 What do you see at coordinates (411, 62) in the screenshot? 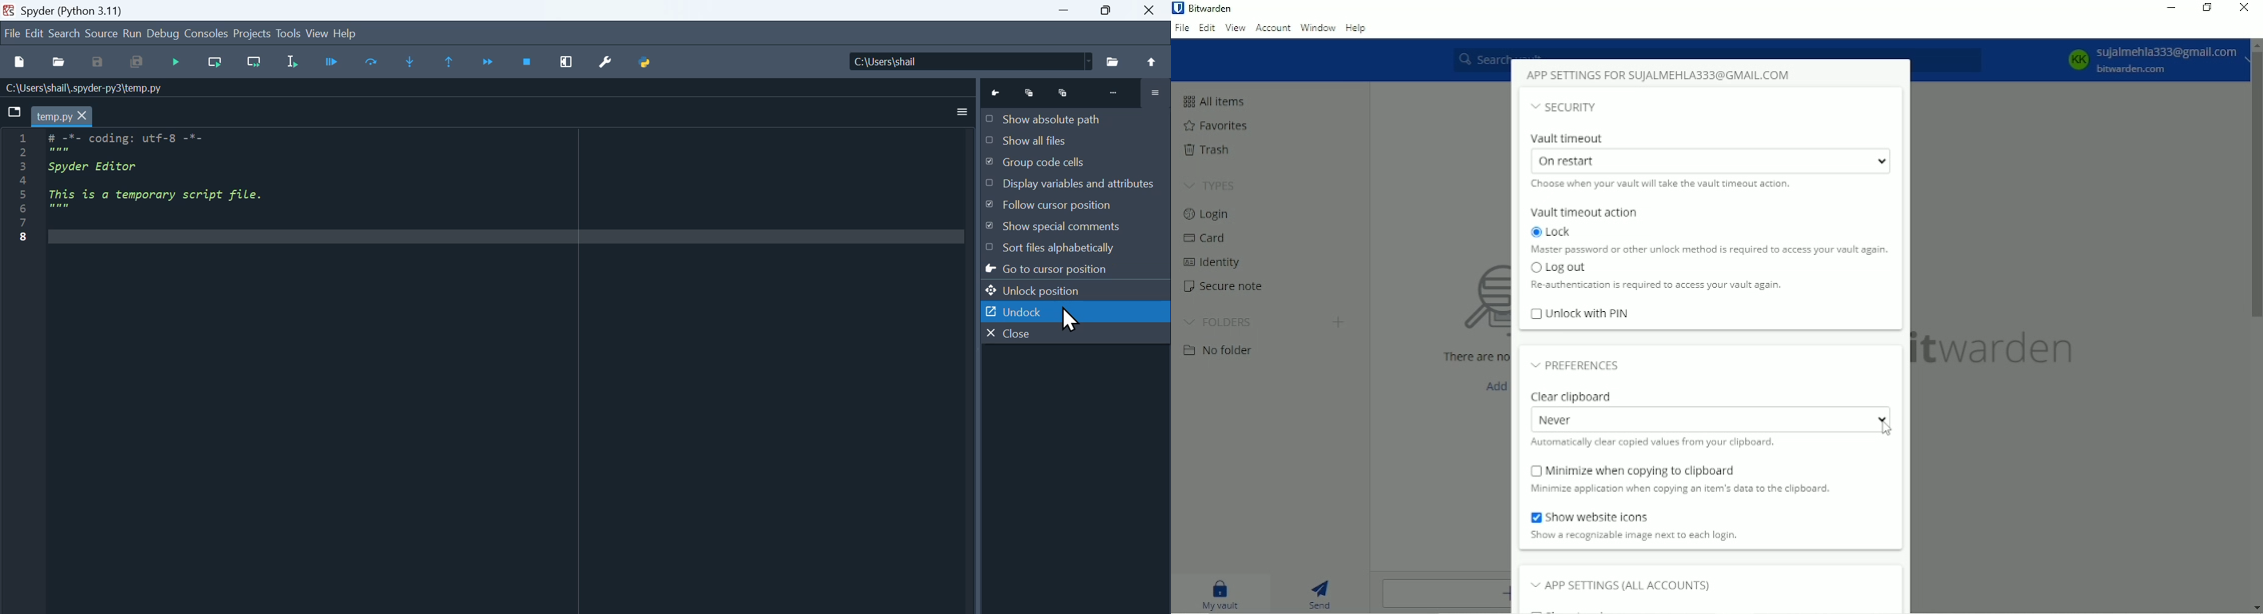
I see `Step in to function` at bounding box center [411, 62].